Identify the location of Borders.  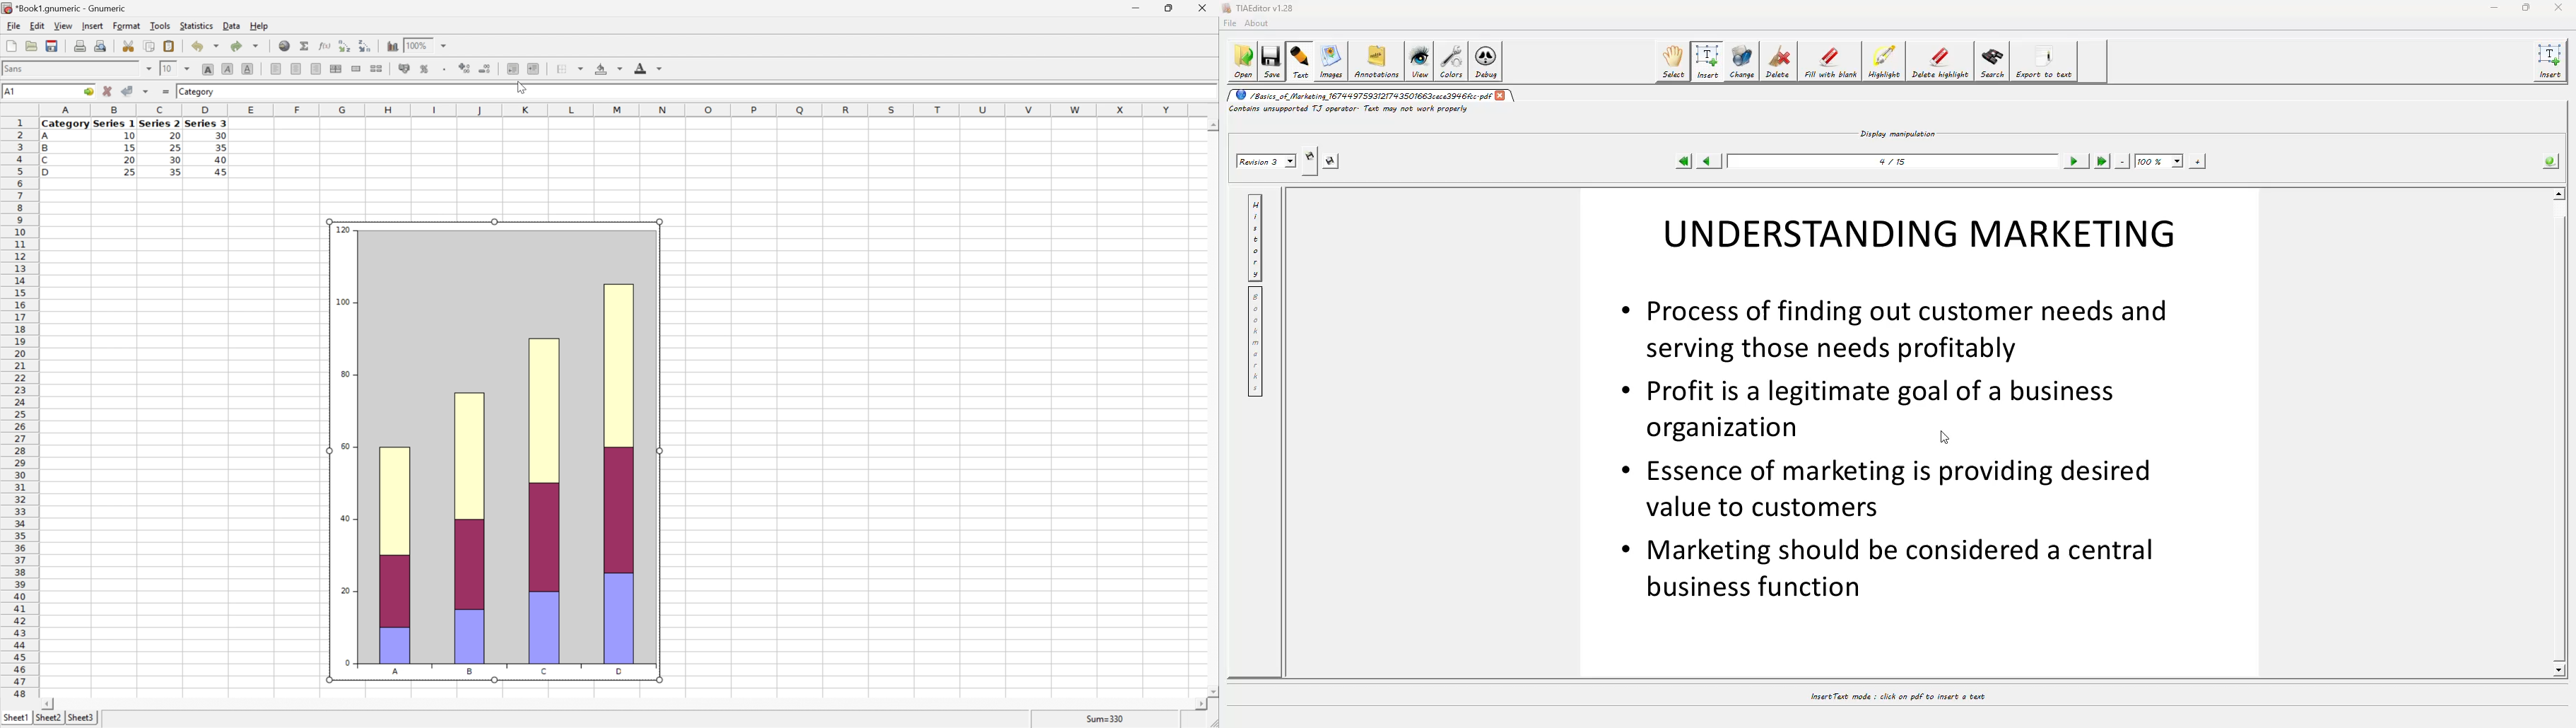
(573, 68).